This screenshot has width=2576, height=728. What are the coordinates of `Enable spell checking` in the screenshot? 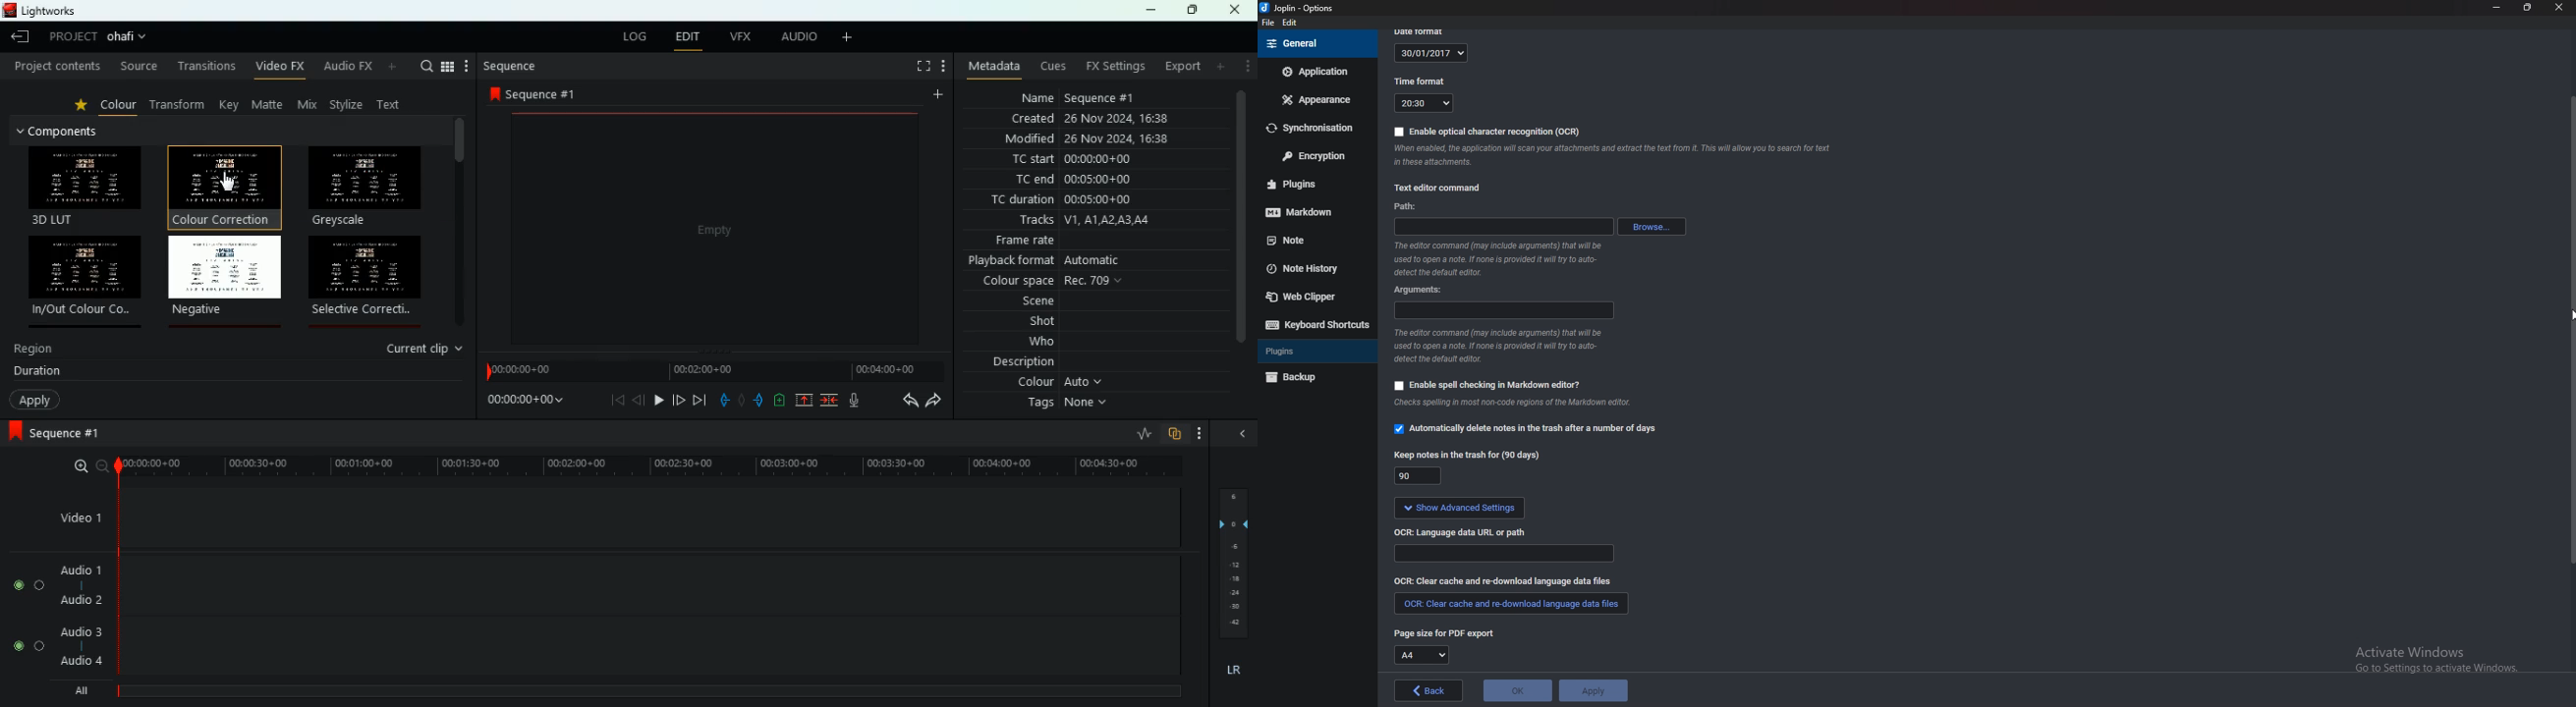 It's located at (1488, 385).